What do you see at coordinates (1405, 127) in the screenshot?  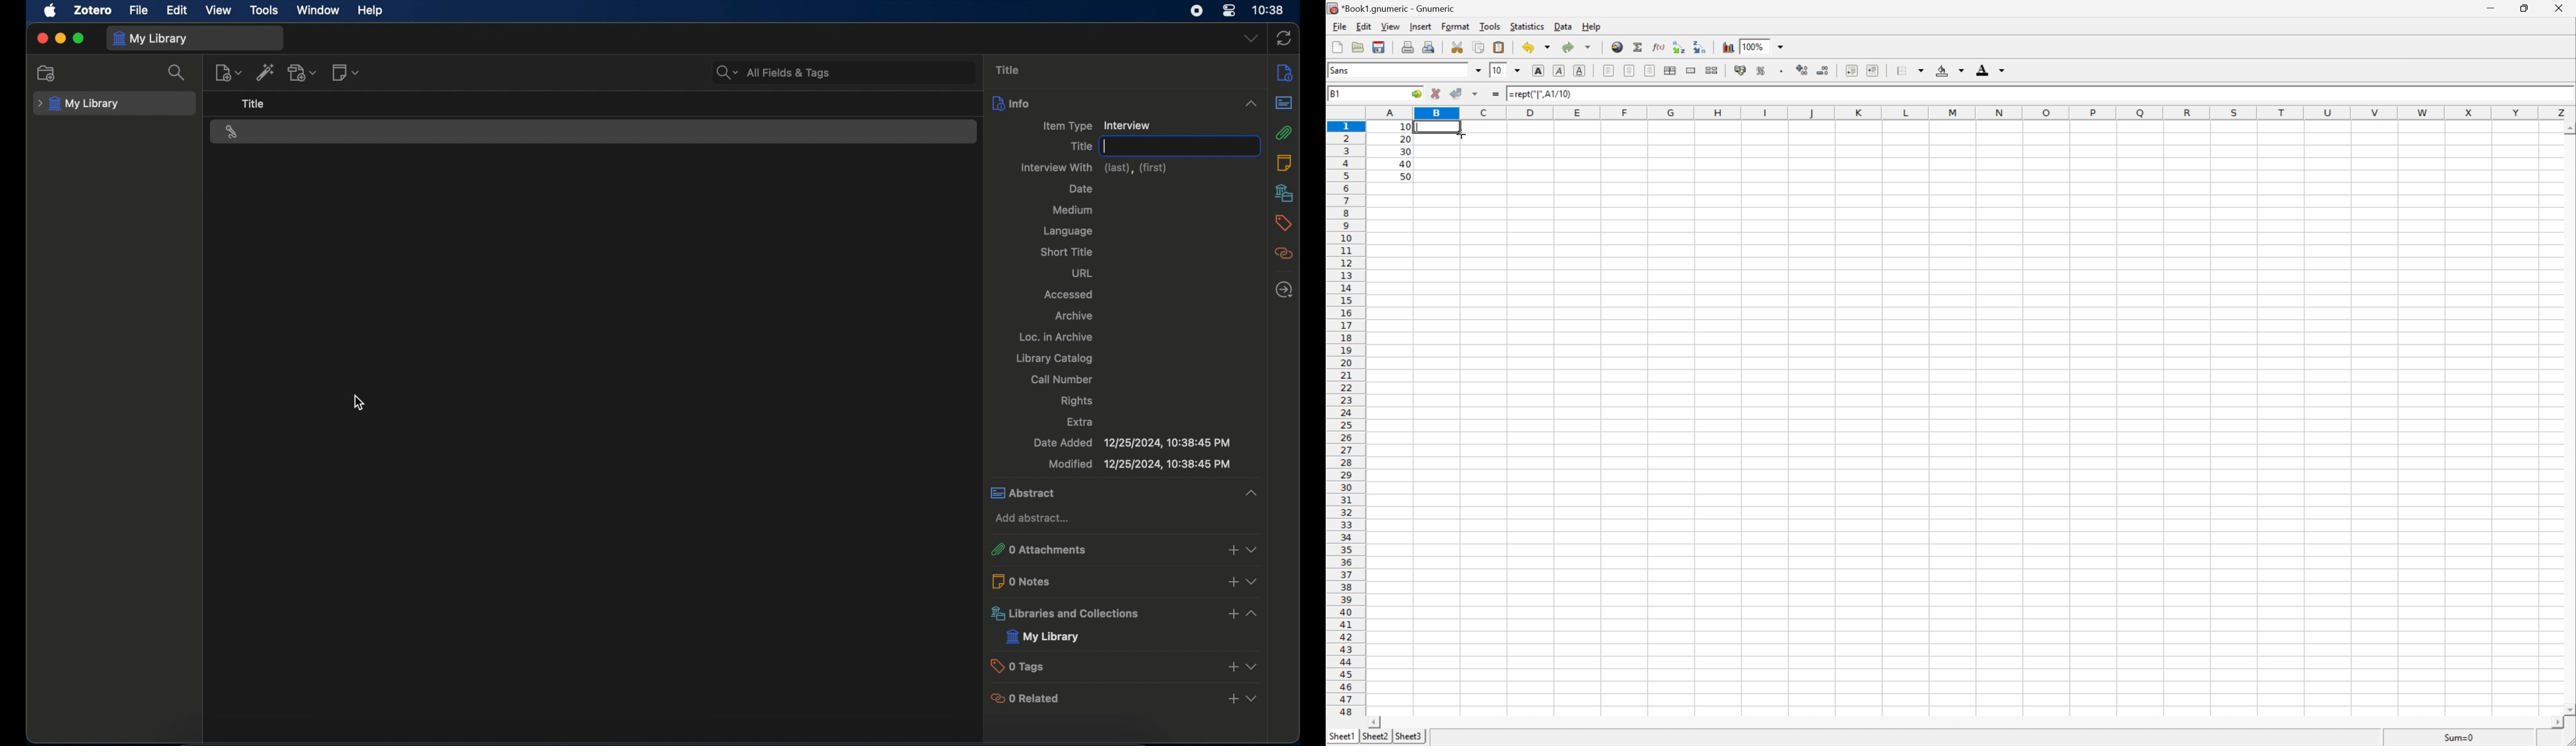 I see `10` at bounding box center [1405, 127].